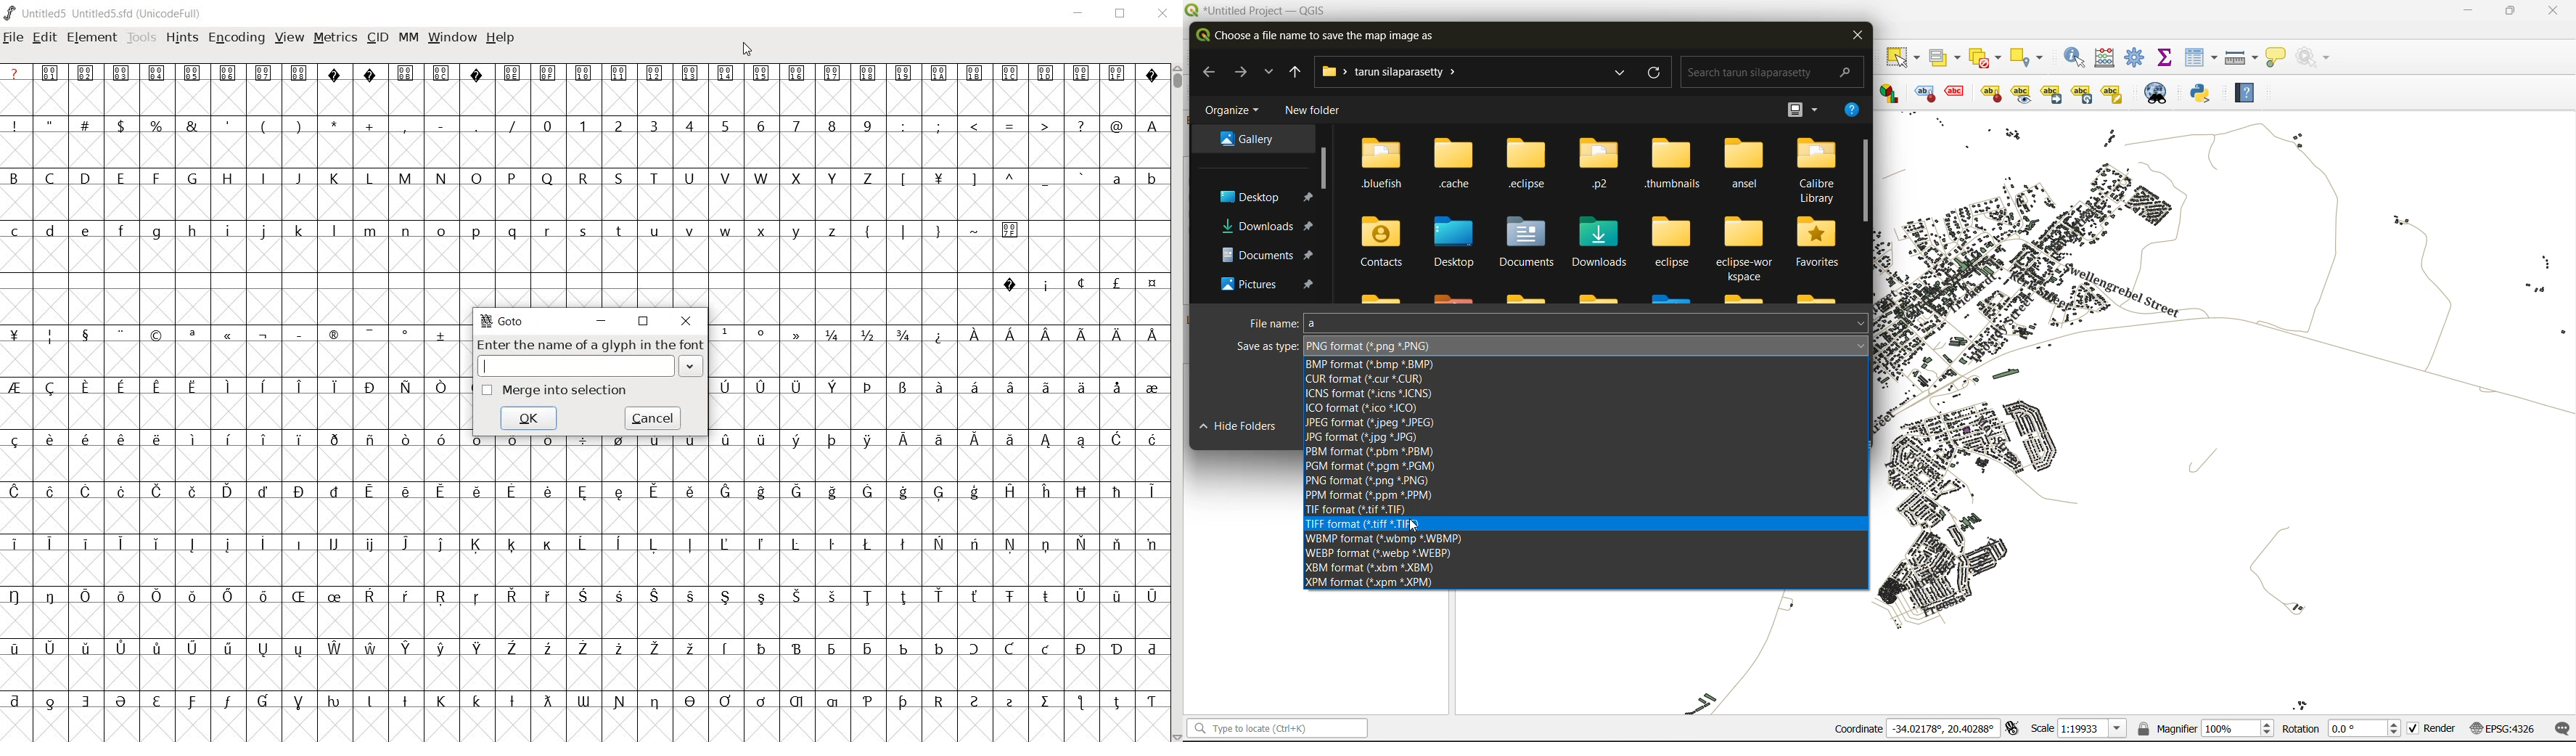  Describe the element at coordinates (655, 598) in the screenshot. I see `Symbol` at that location.